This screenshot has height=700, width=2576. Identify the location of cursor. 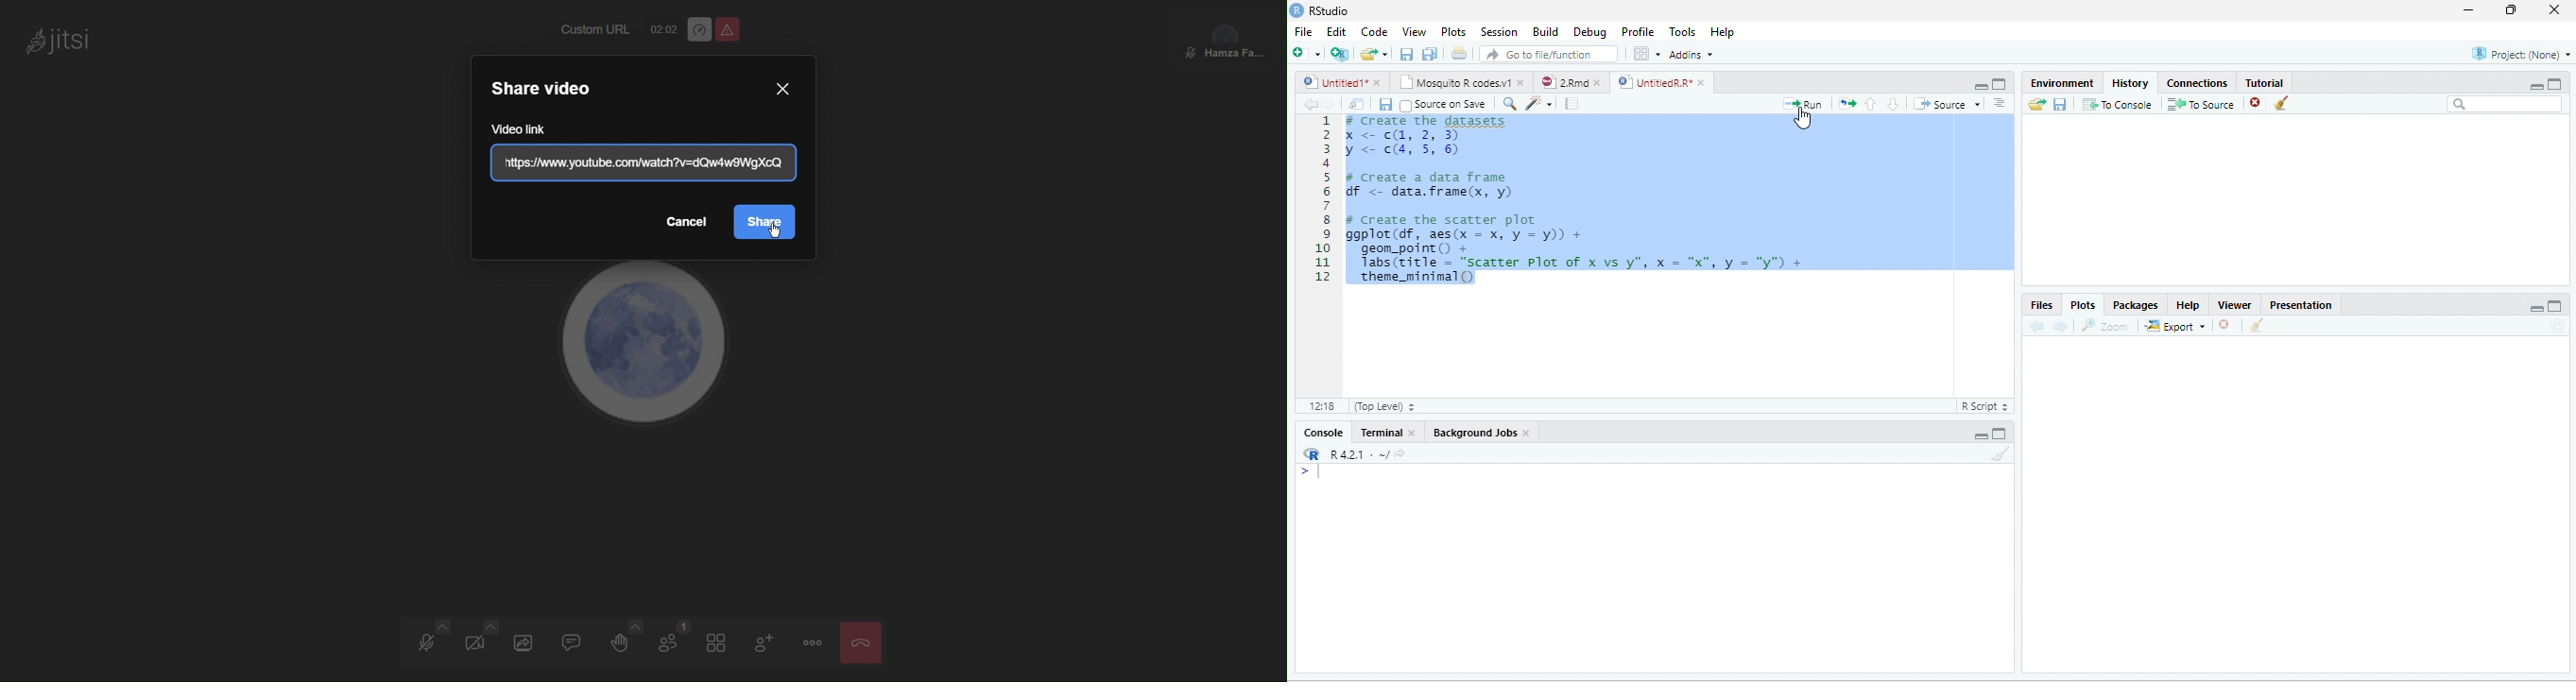
(1802, 118).